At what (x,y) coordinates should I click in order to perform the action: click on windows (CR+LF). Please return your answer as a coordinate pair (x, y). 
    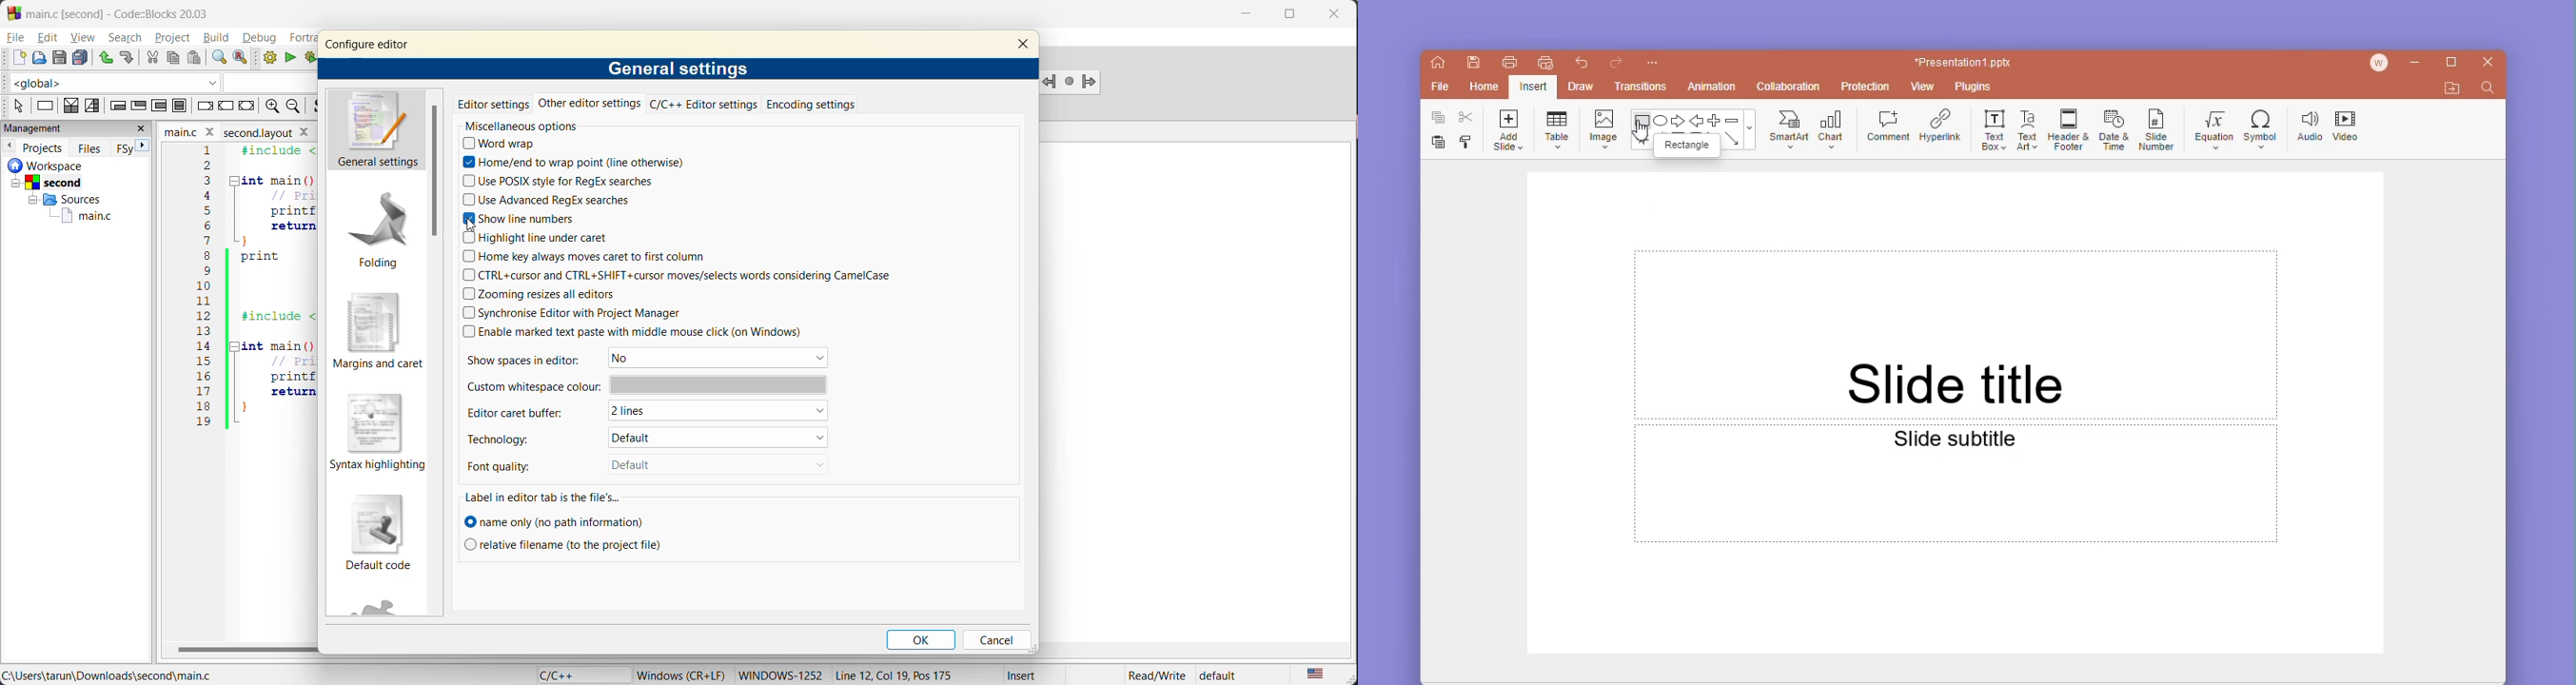
    Looking at the image, I should click on (682, 674).